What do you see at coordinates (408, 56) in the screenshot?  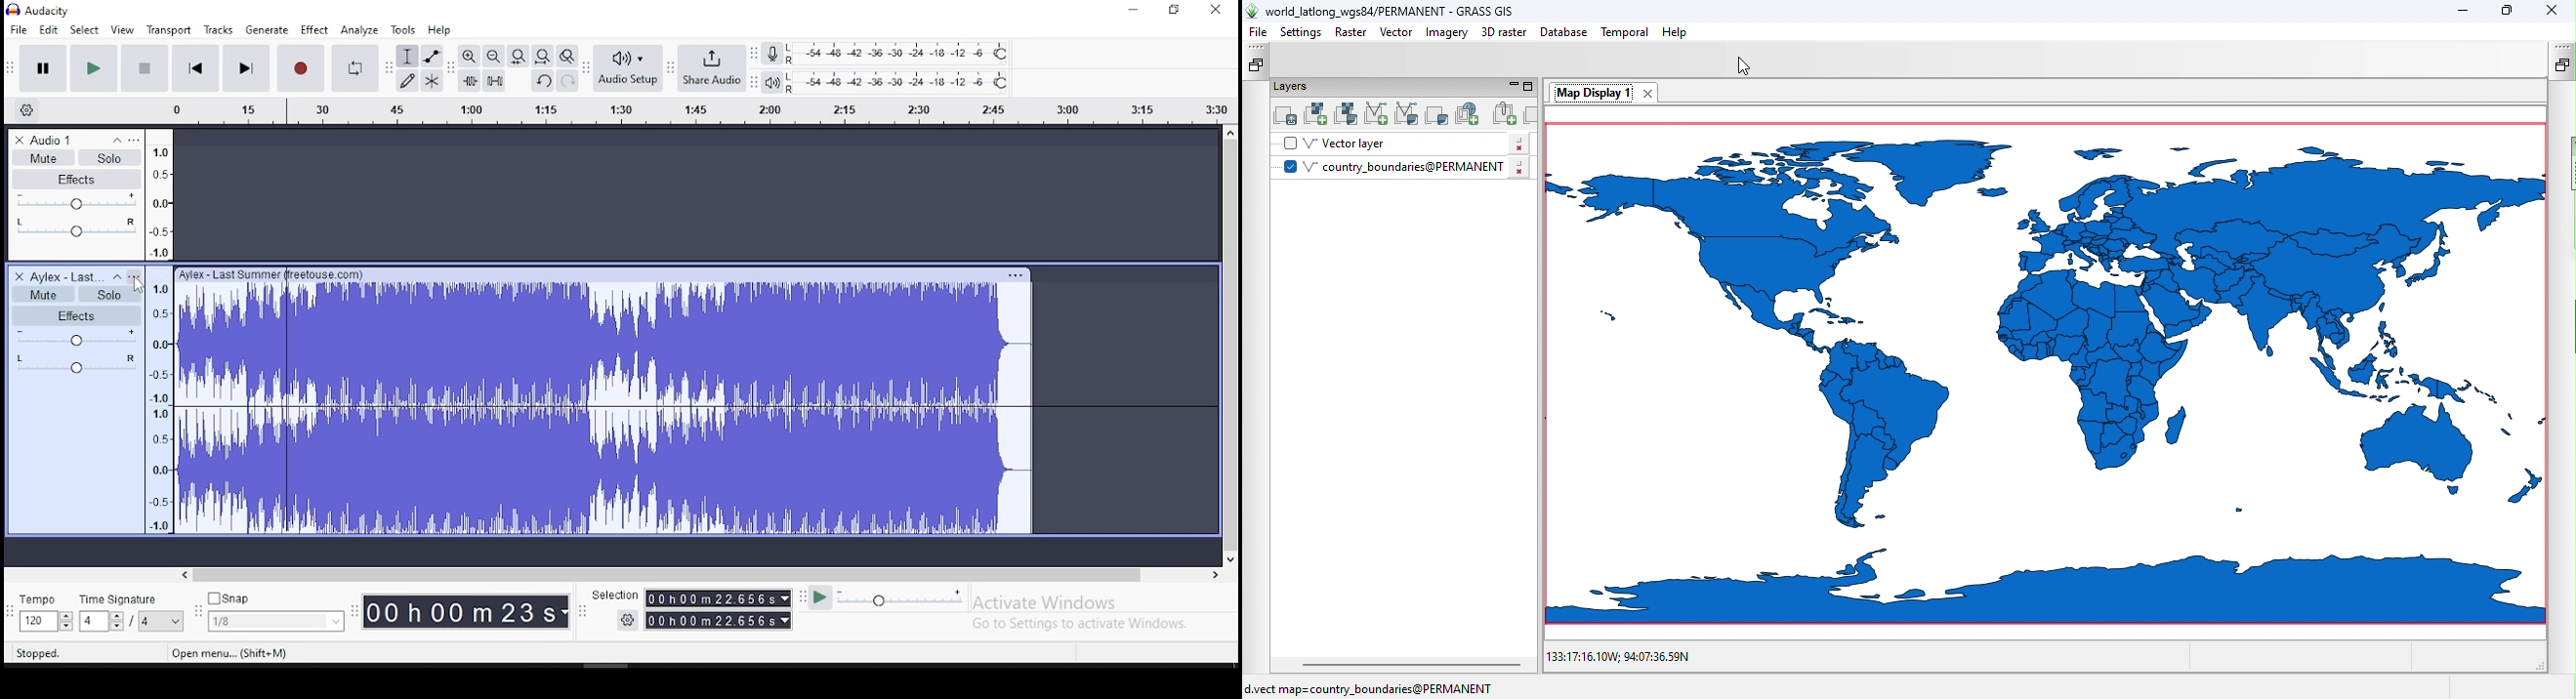 I see `selection tool` at bounding box center [408, 56].